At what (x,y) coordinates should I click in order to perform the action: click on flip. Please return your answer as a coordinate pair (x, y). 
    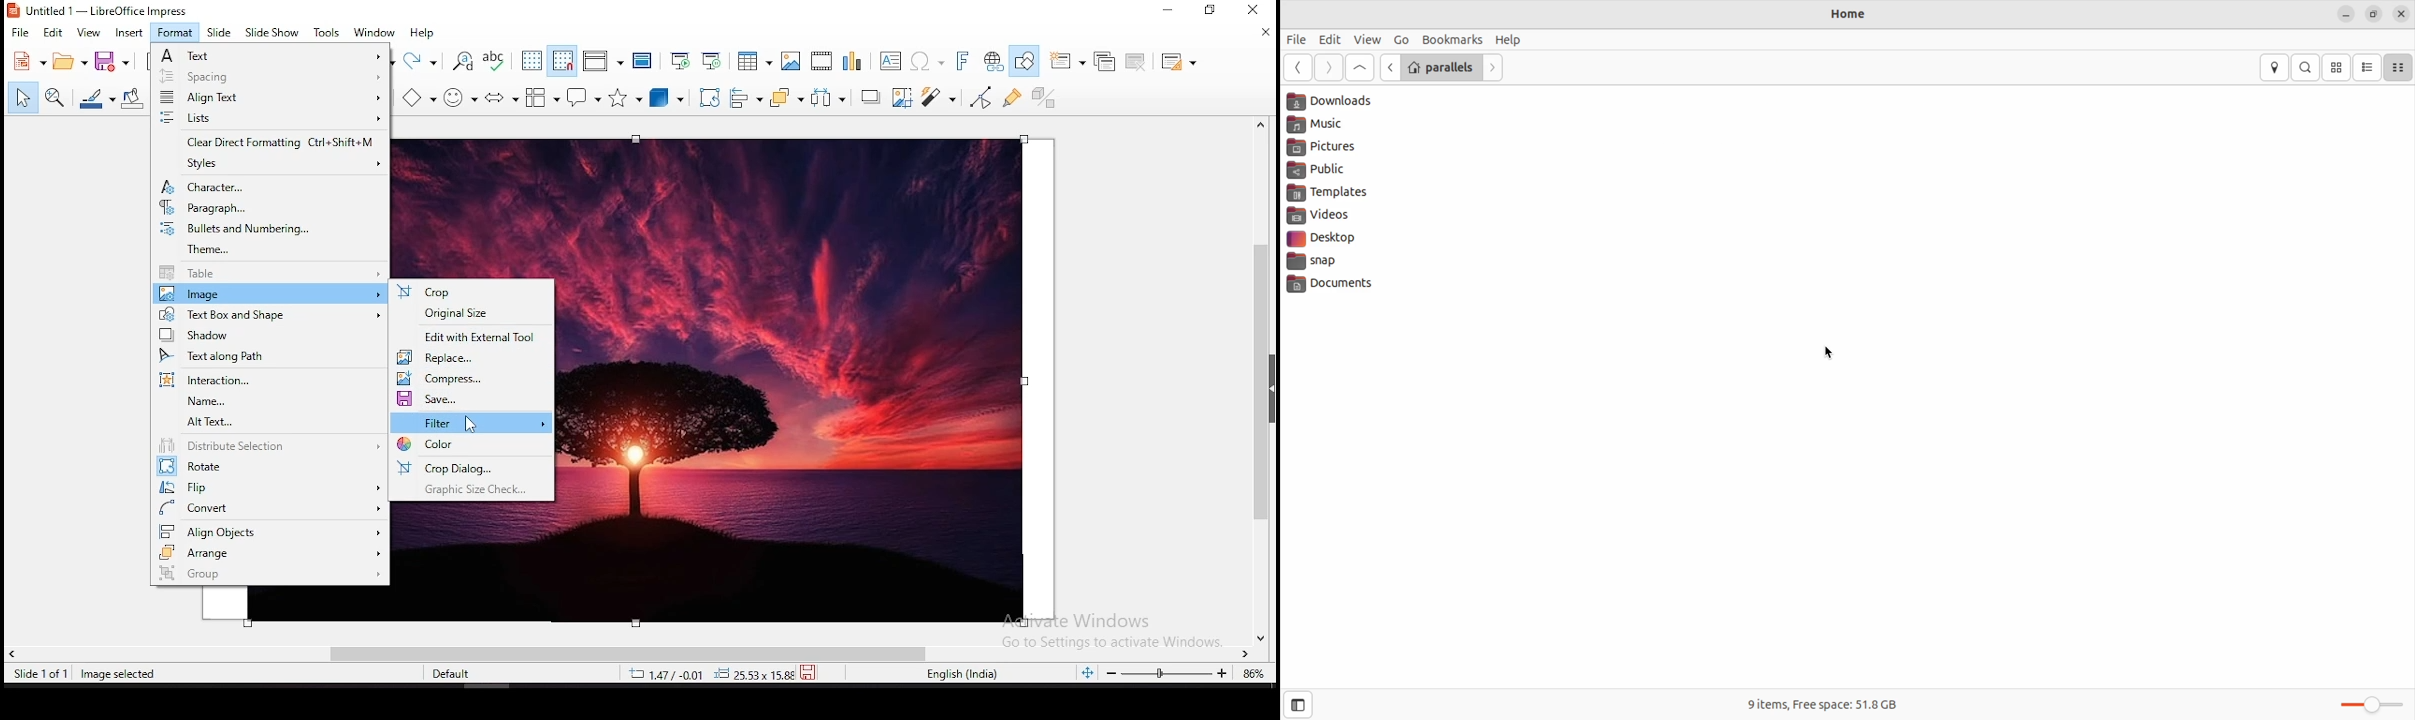
    Looking at the image, I should click on (271, 486).